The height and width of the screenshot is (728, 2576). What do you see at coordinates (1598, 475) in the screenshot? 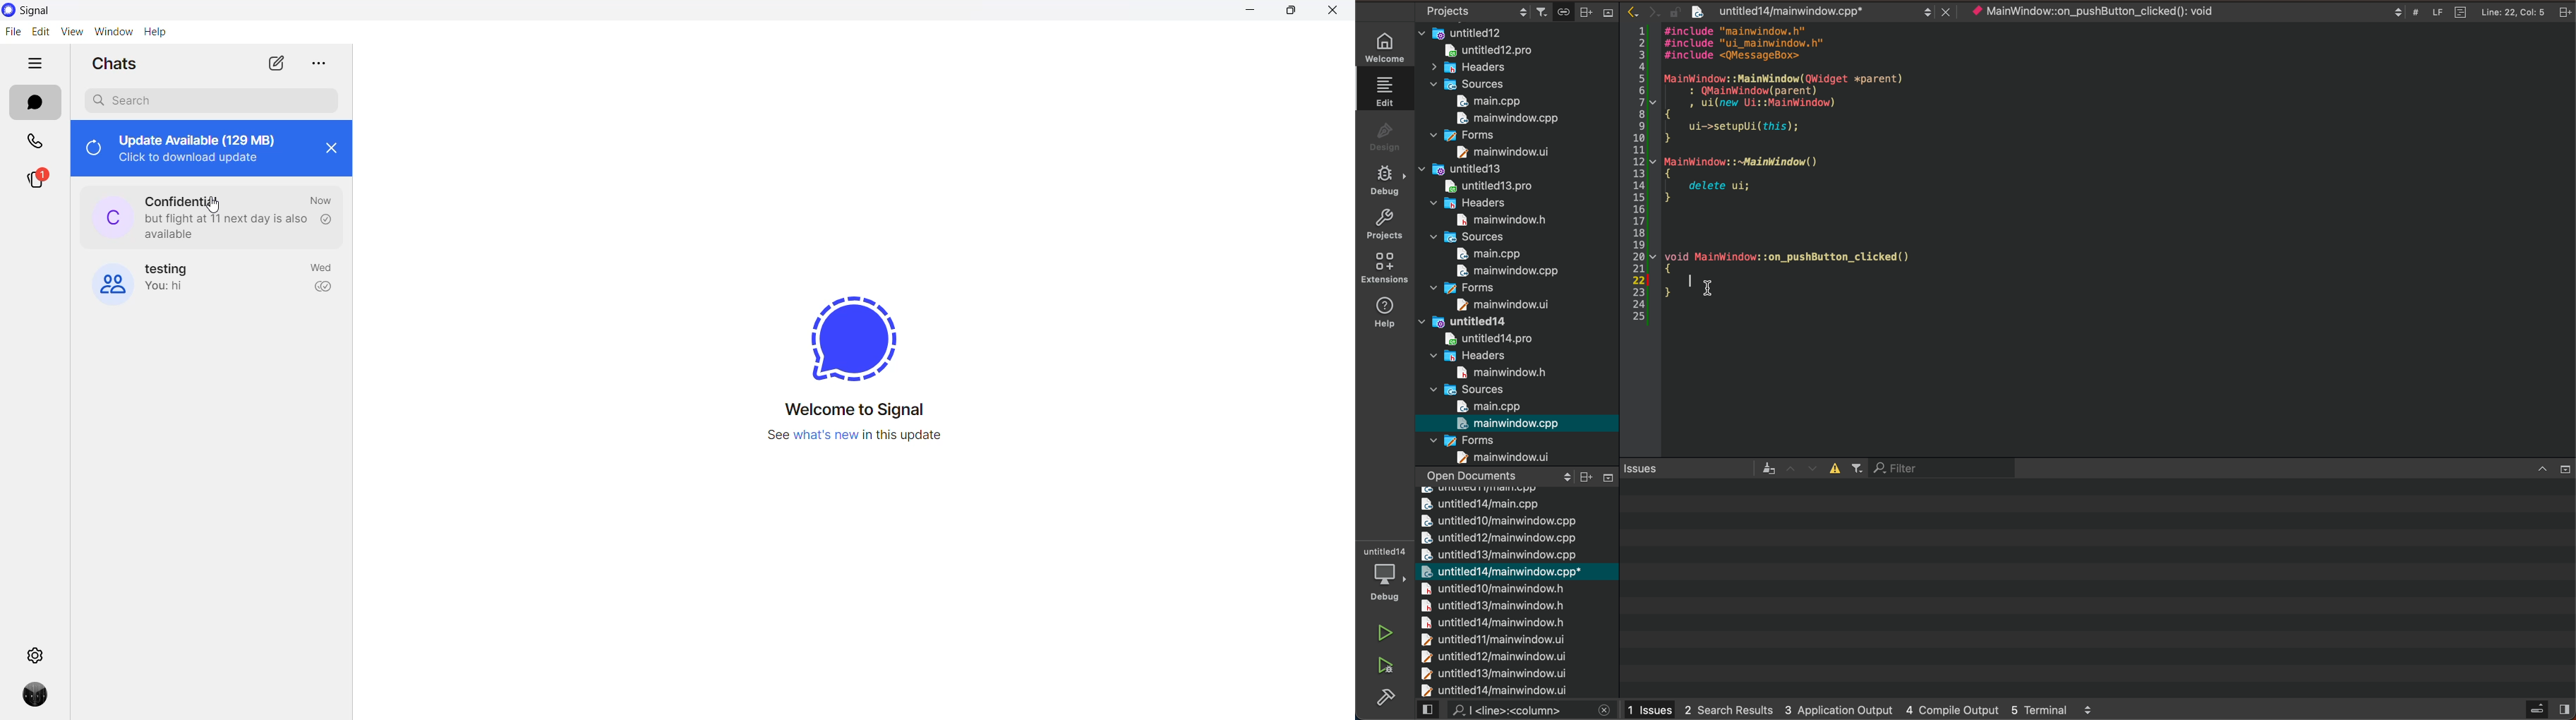
I see `` at bounding box center [1598, 475].